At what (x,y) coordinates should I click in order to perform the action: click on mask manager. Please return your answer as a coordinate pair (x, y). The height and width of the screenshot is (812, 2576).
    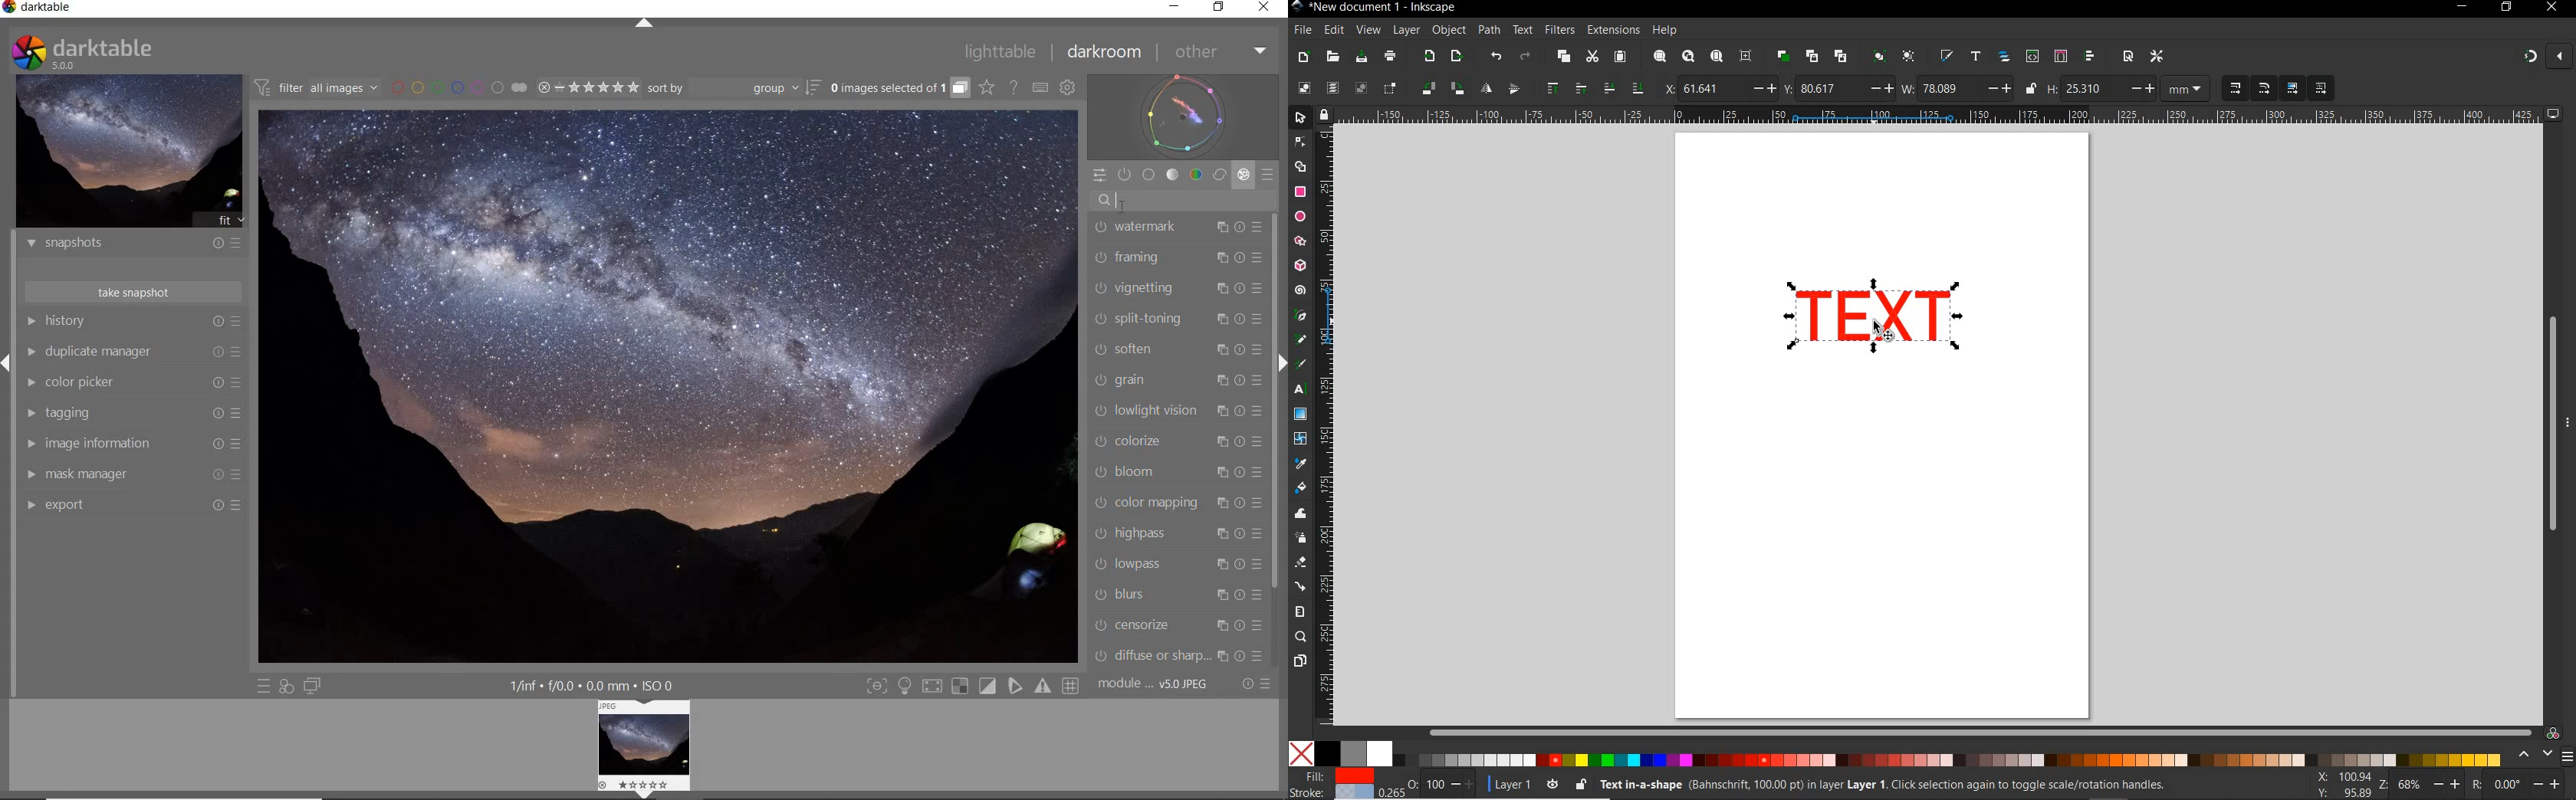
    Looking at the image, I should click on (90, 471).